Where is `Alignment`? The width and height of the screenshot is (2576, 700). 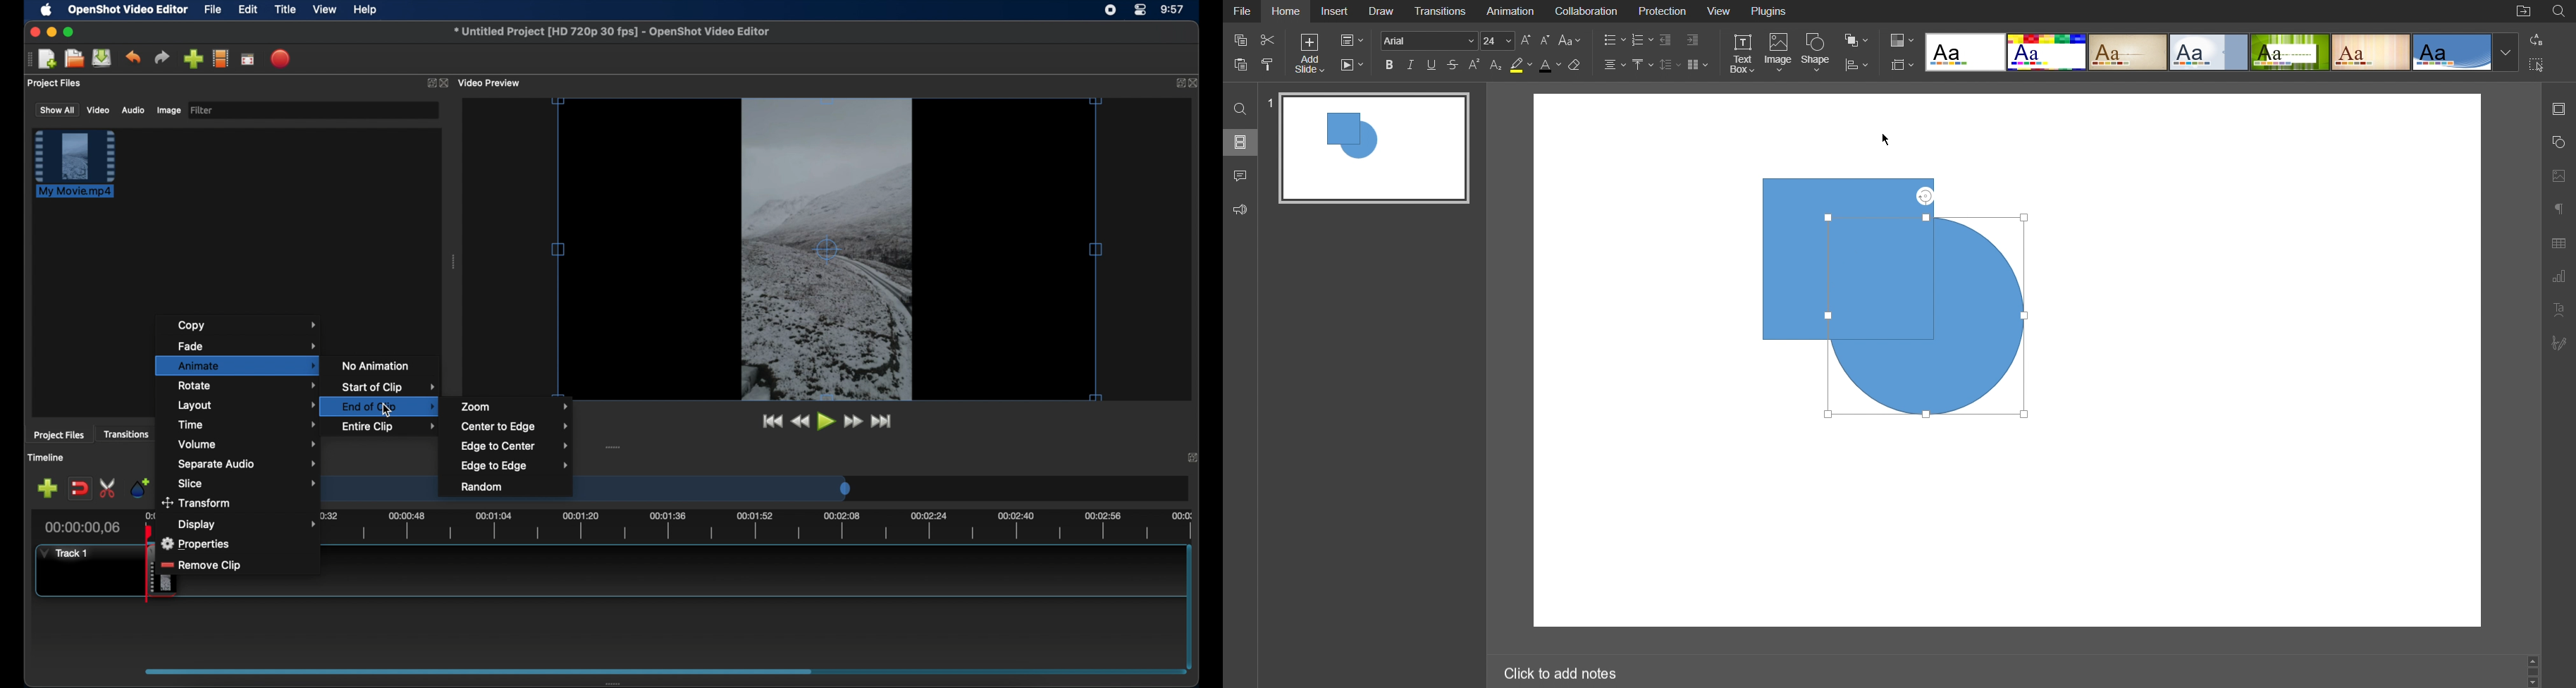 Alignment is located at coordinates (1613, 64).